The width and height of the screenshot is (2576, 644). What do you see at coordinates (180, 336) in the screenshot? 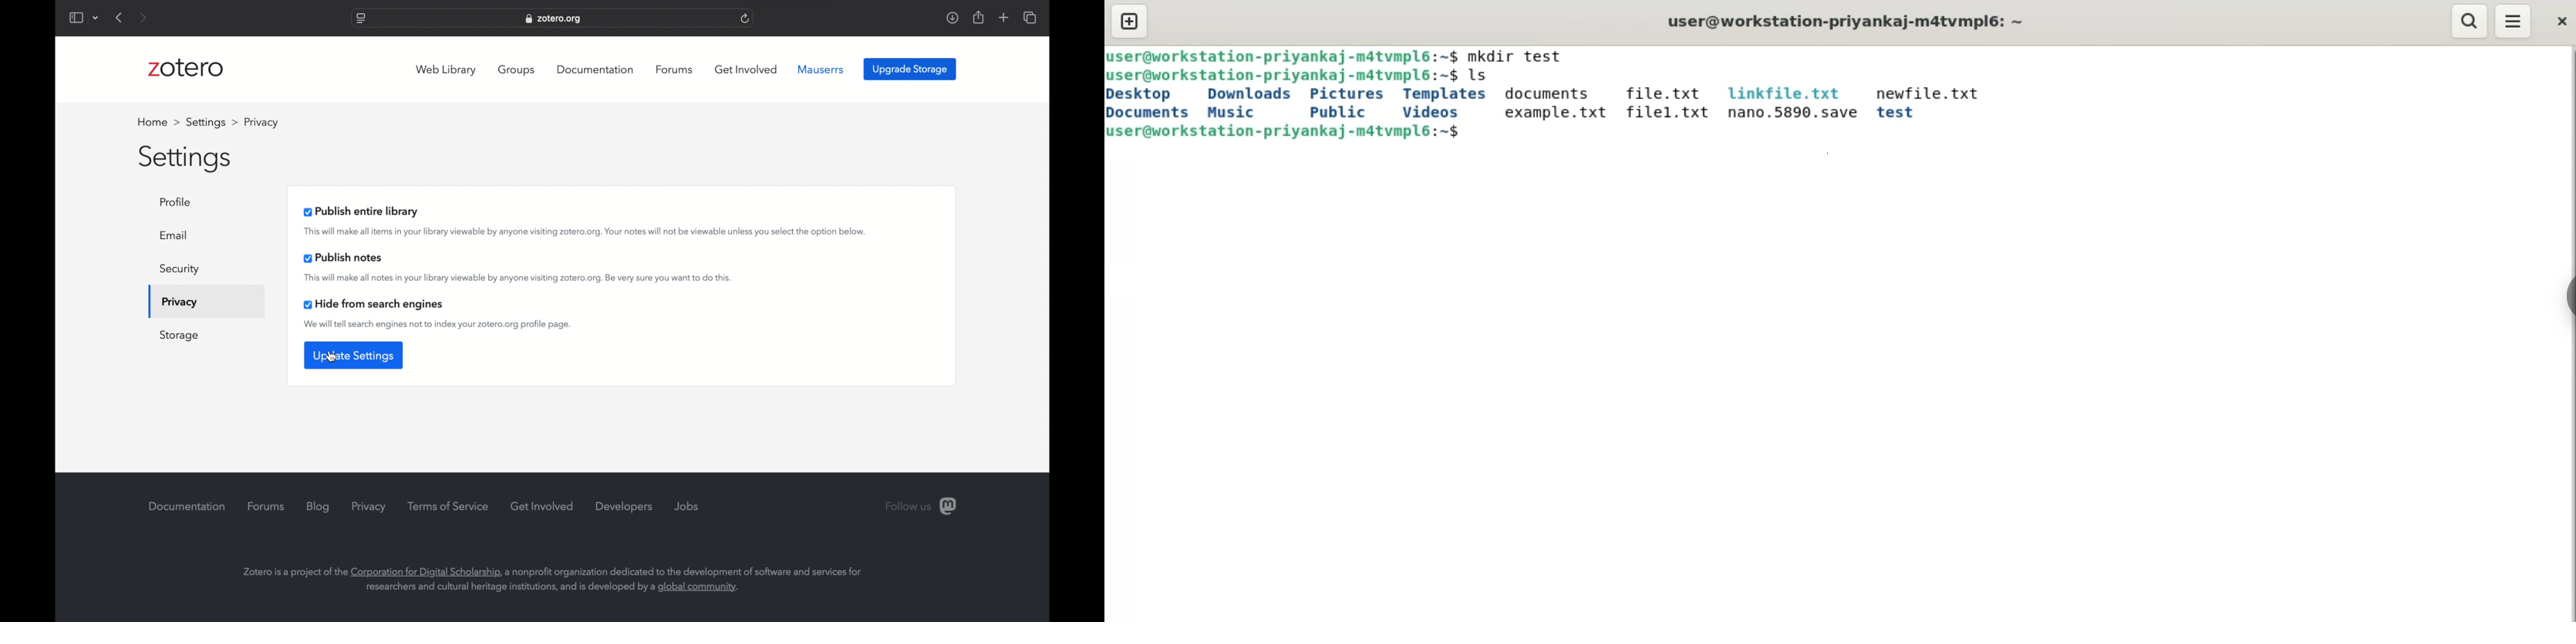
I see `storage` at bounding box center [180, 336].